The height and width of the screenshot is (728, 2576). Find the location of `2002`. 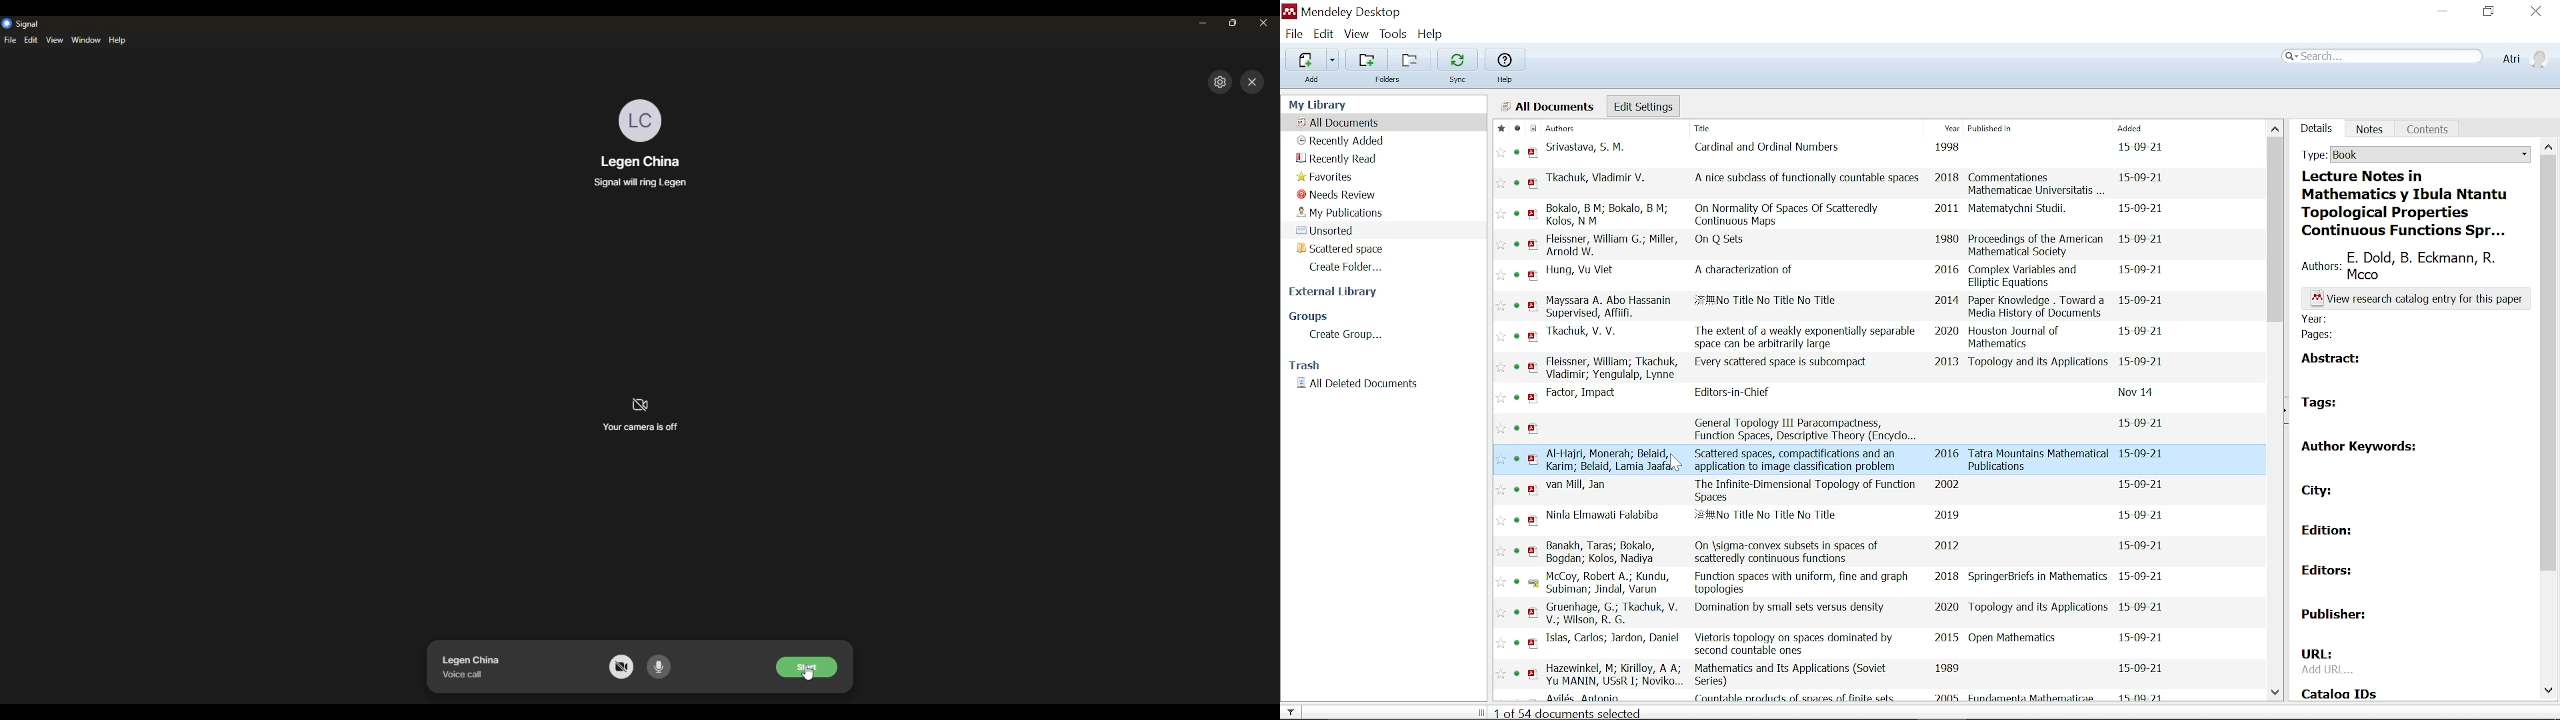

2002 is located at coordinates (1949, 484).